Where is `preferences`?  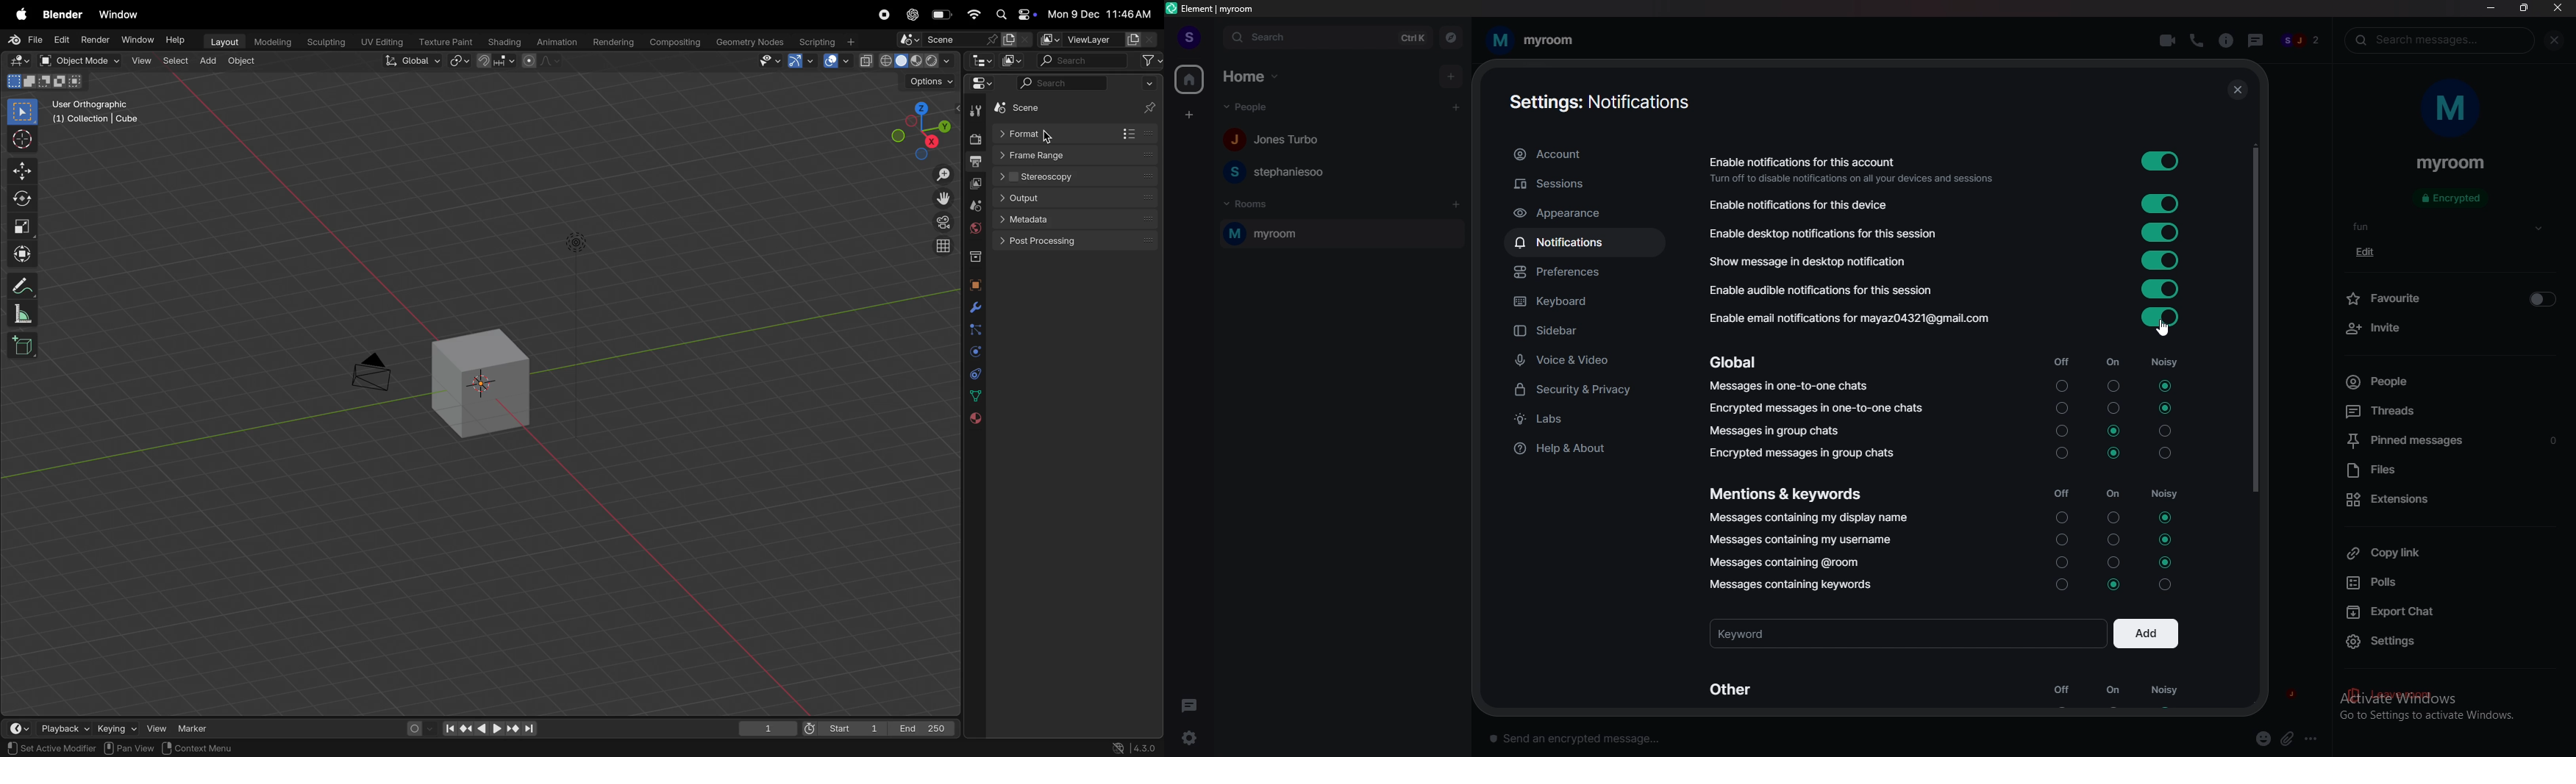
preferences is located at coordinates (1588, 273).